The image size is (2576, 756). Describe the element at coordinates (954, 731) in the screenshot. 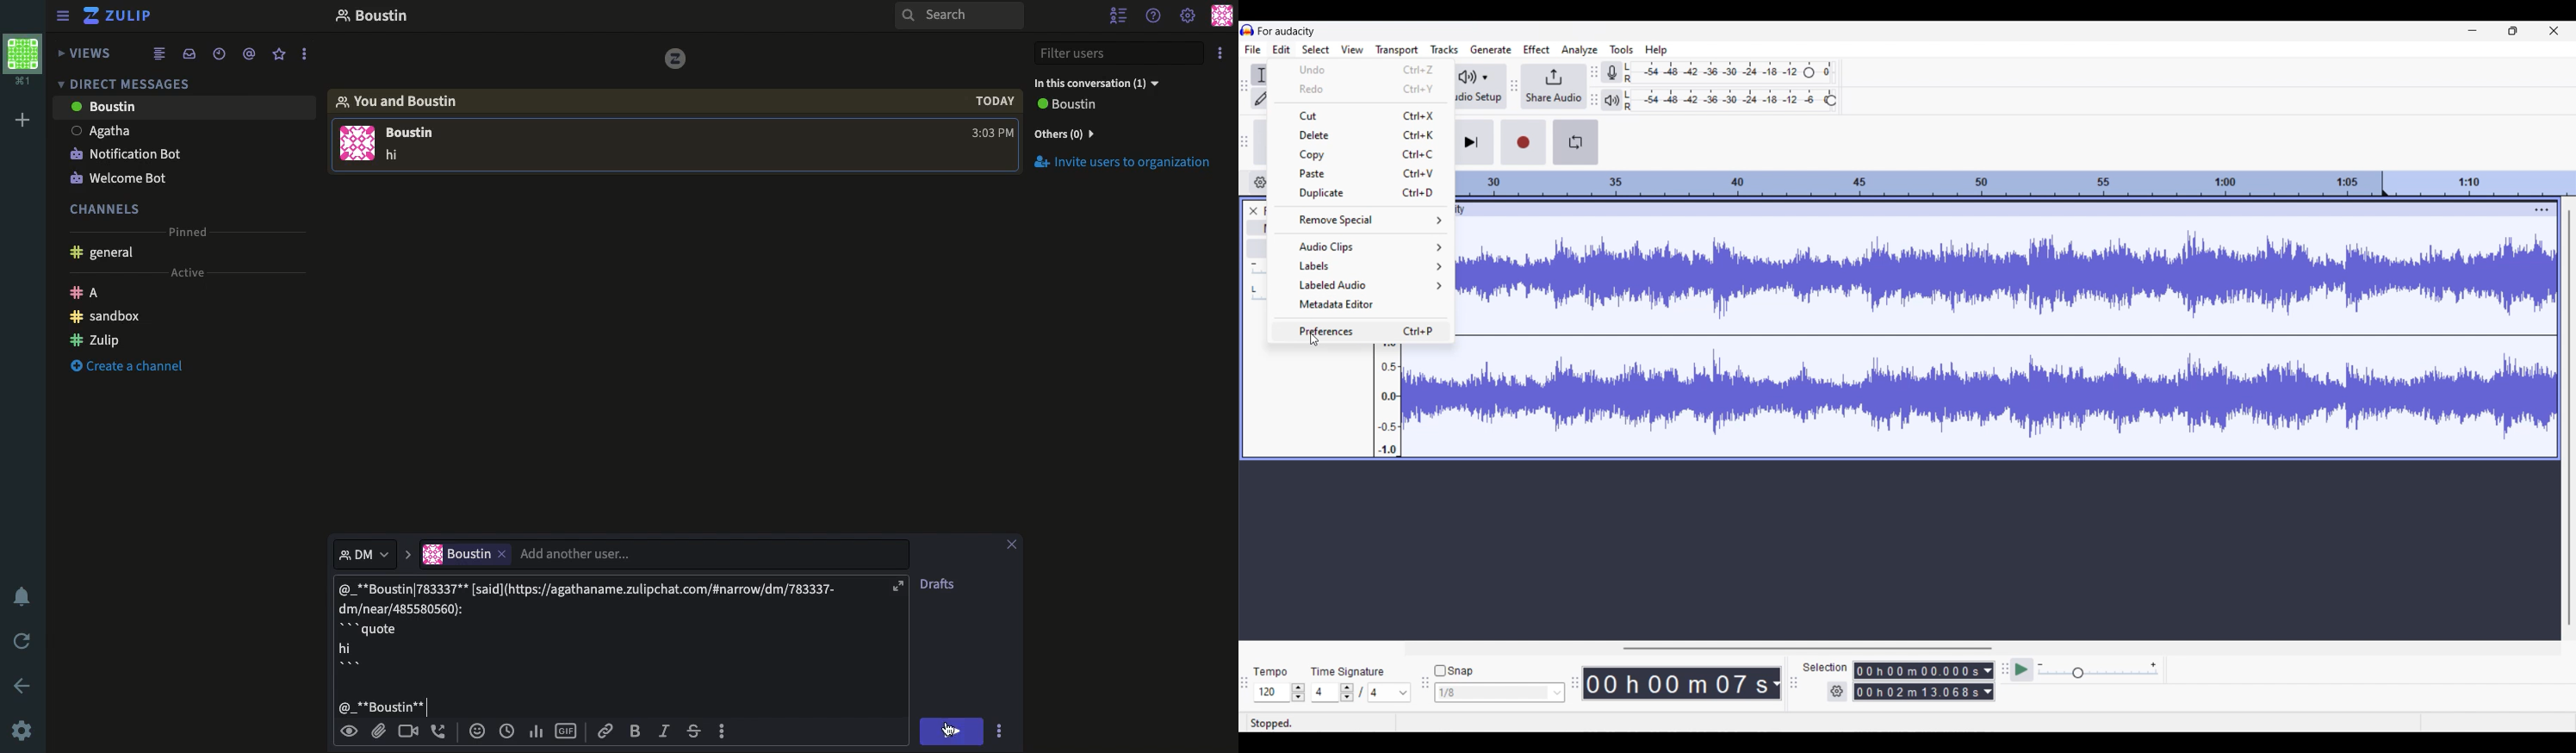

I see `Send` at that location.